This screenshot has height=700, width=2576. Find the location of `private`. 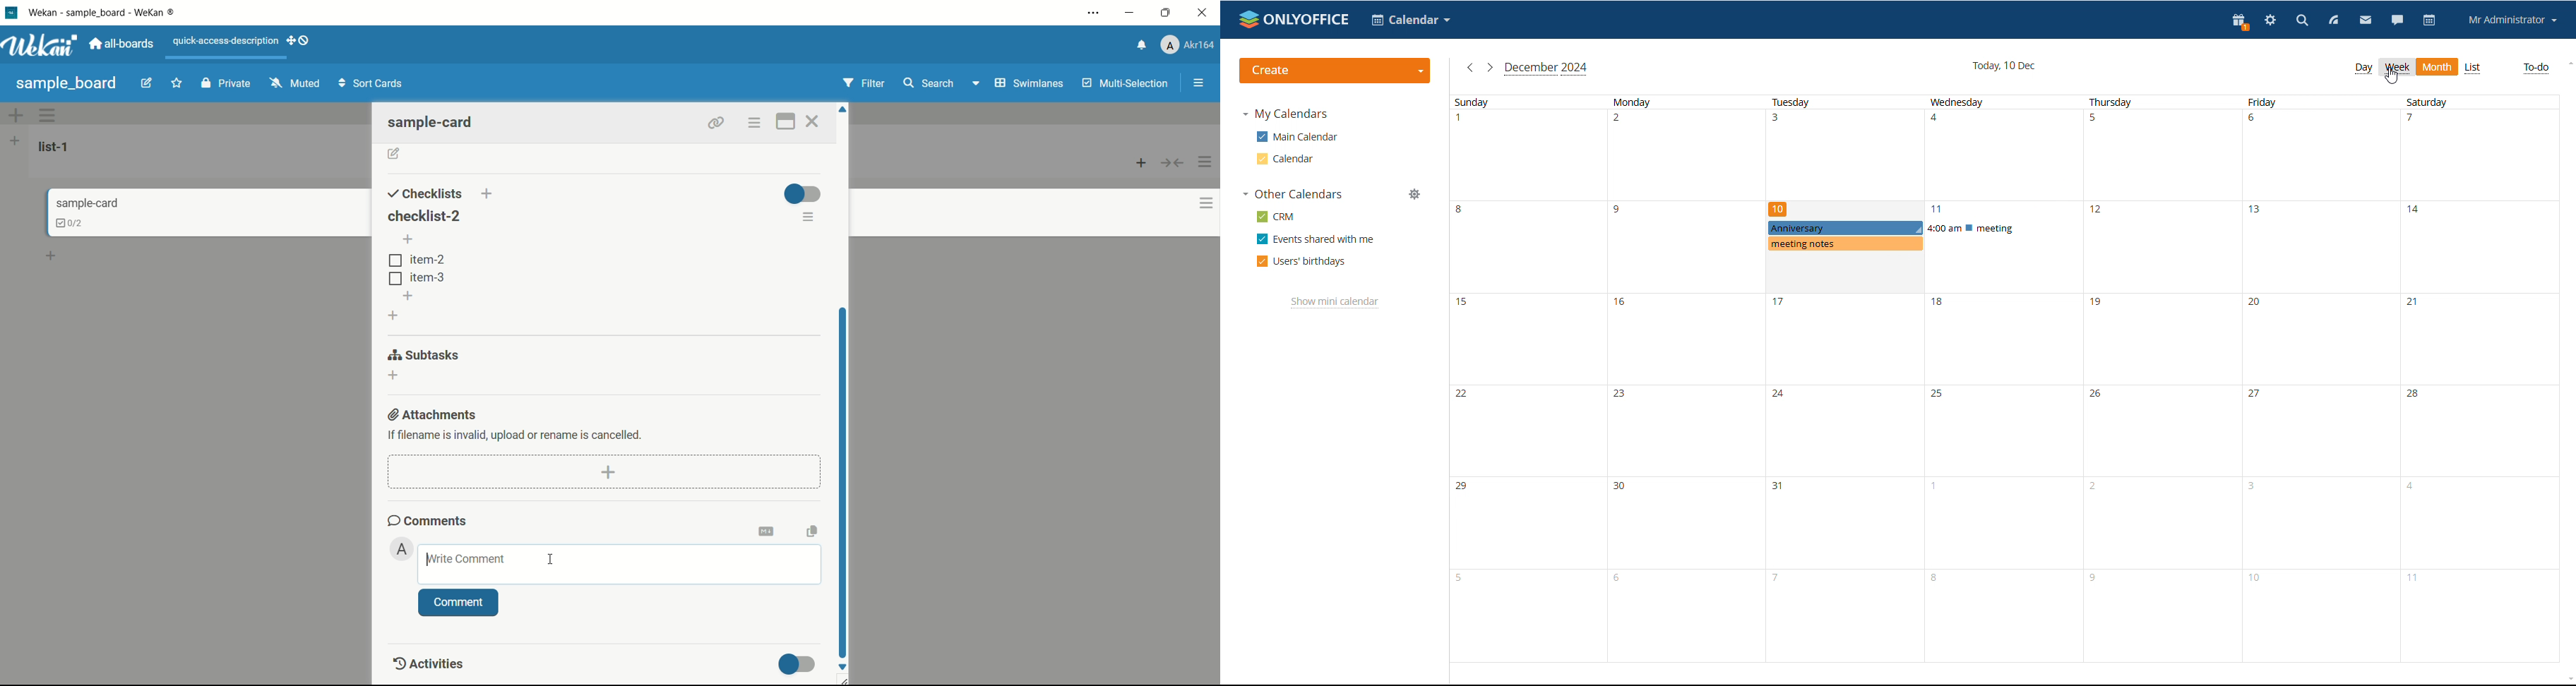

private is located at coordinates (226, 84).